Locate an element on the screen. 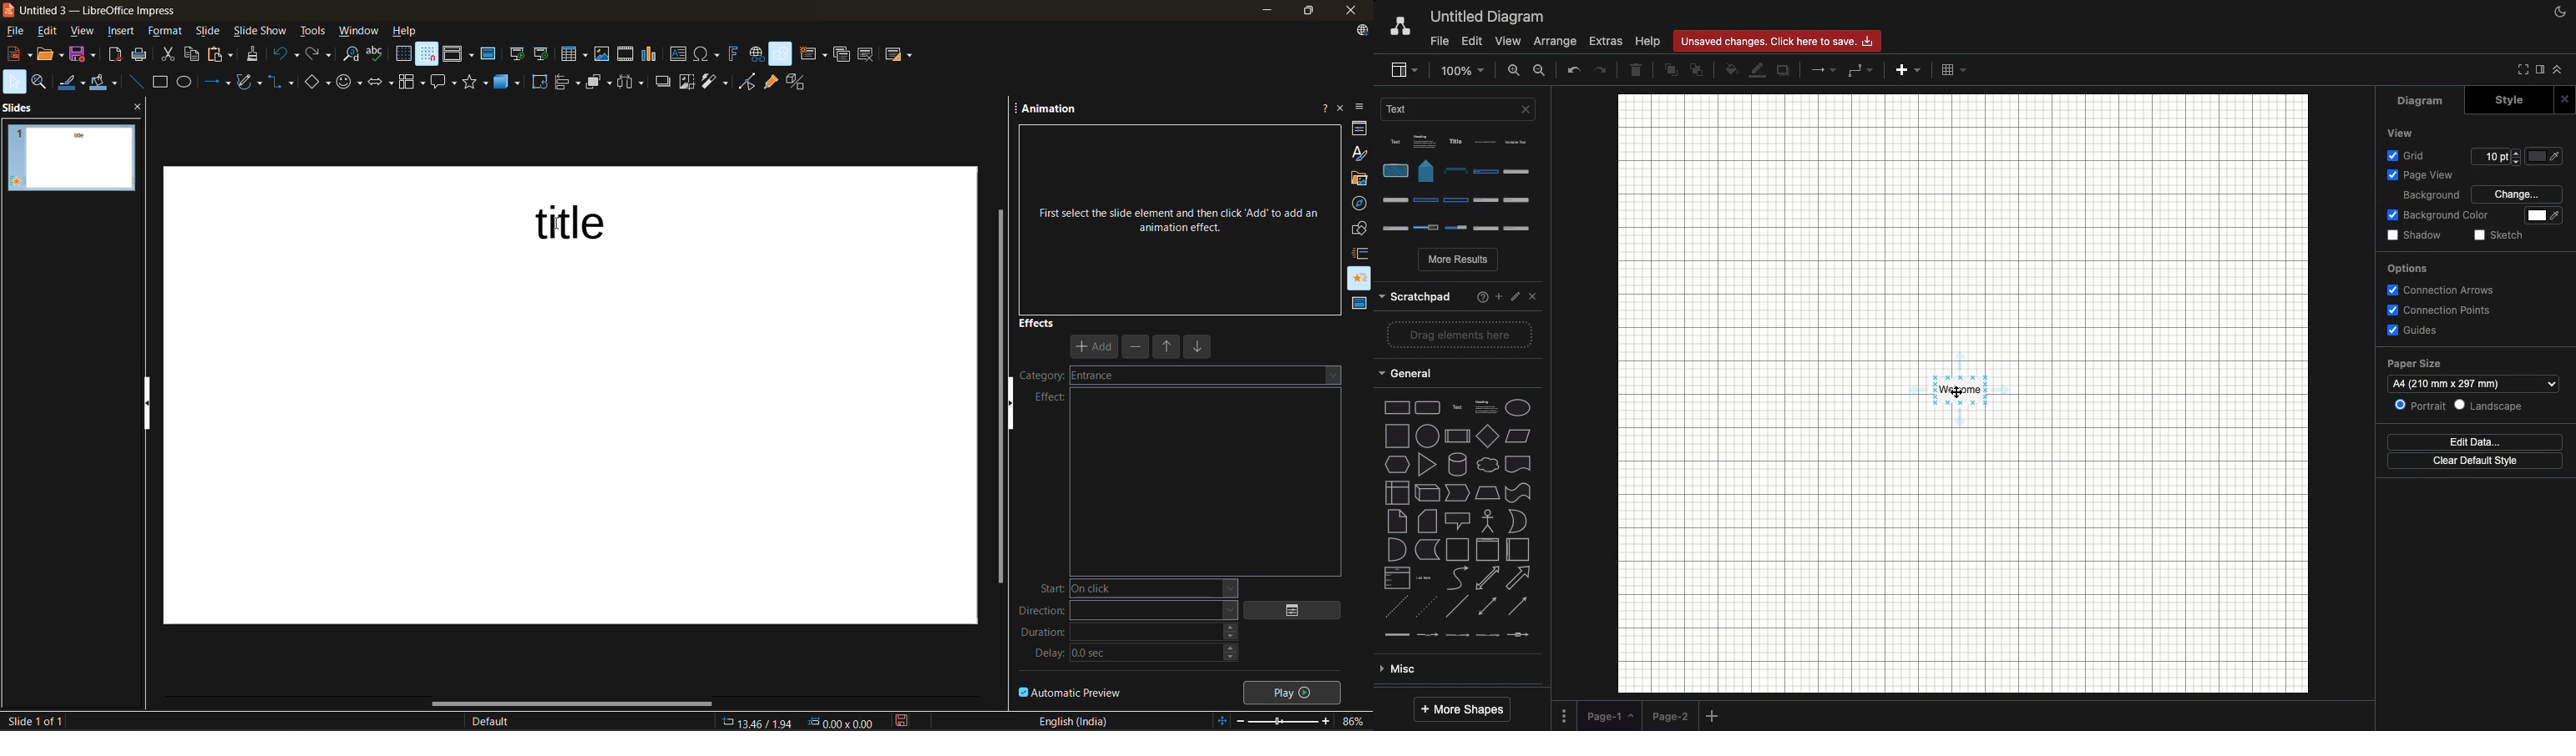  slide is located at coordinates (210, 33).